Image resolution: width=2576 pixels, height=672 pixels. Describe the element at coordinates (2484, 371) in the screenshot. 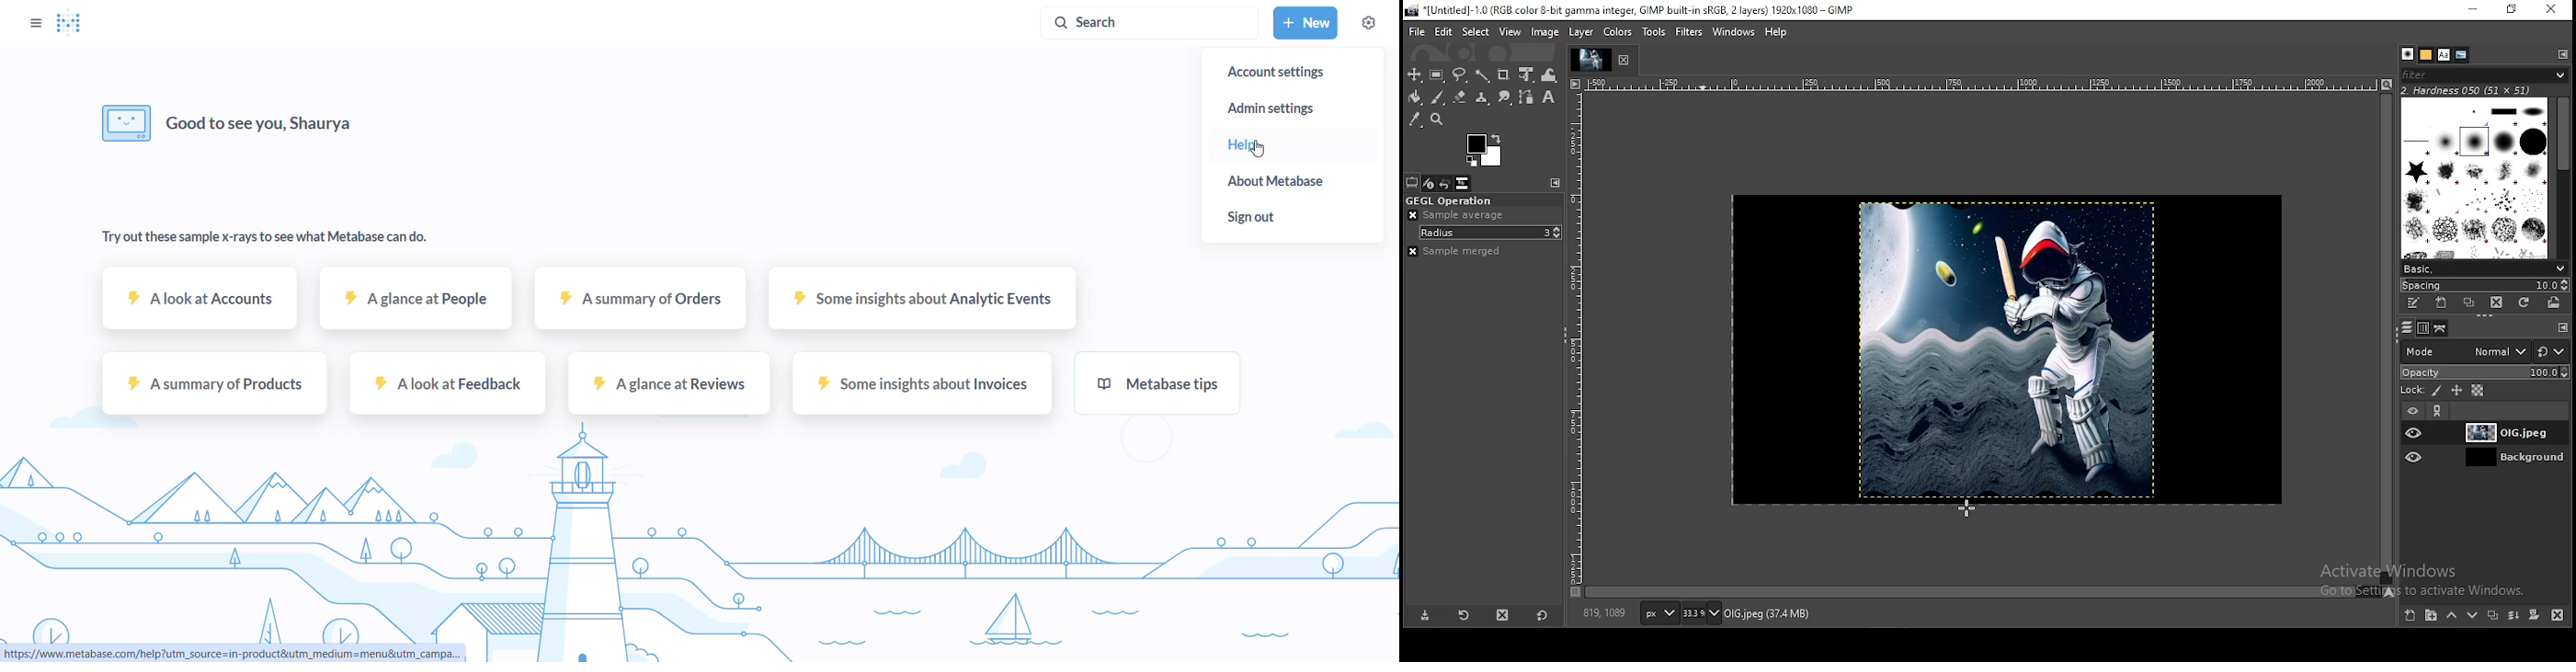

I see `opacity` at that location.